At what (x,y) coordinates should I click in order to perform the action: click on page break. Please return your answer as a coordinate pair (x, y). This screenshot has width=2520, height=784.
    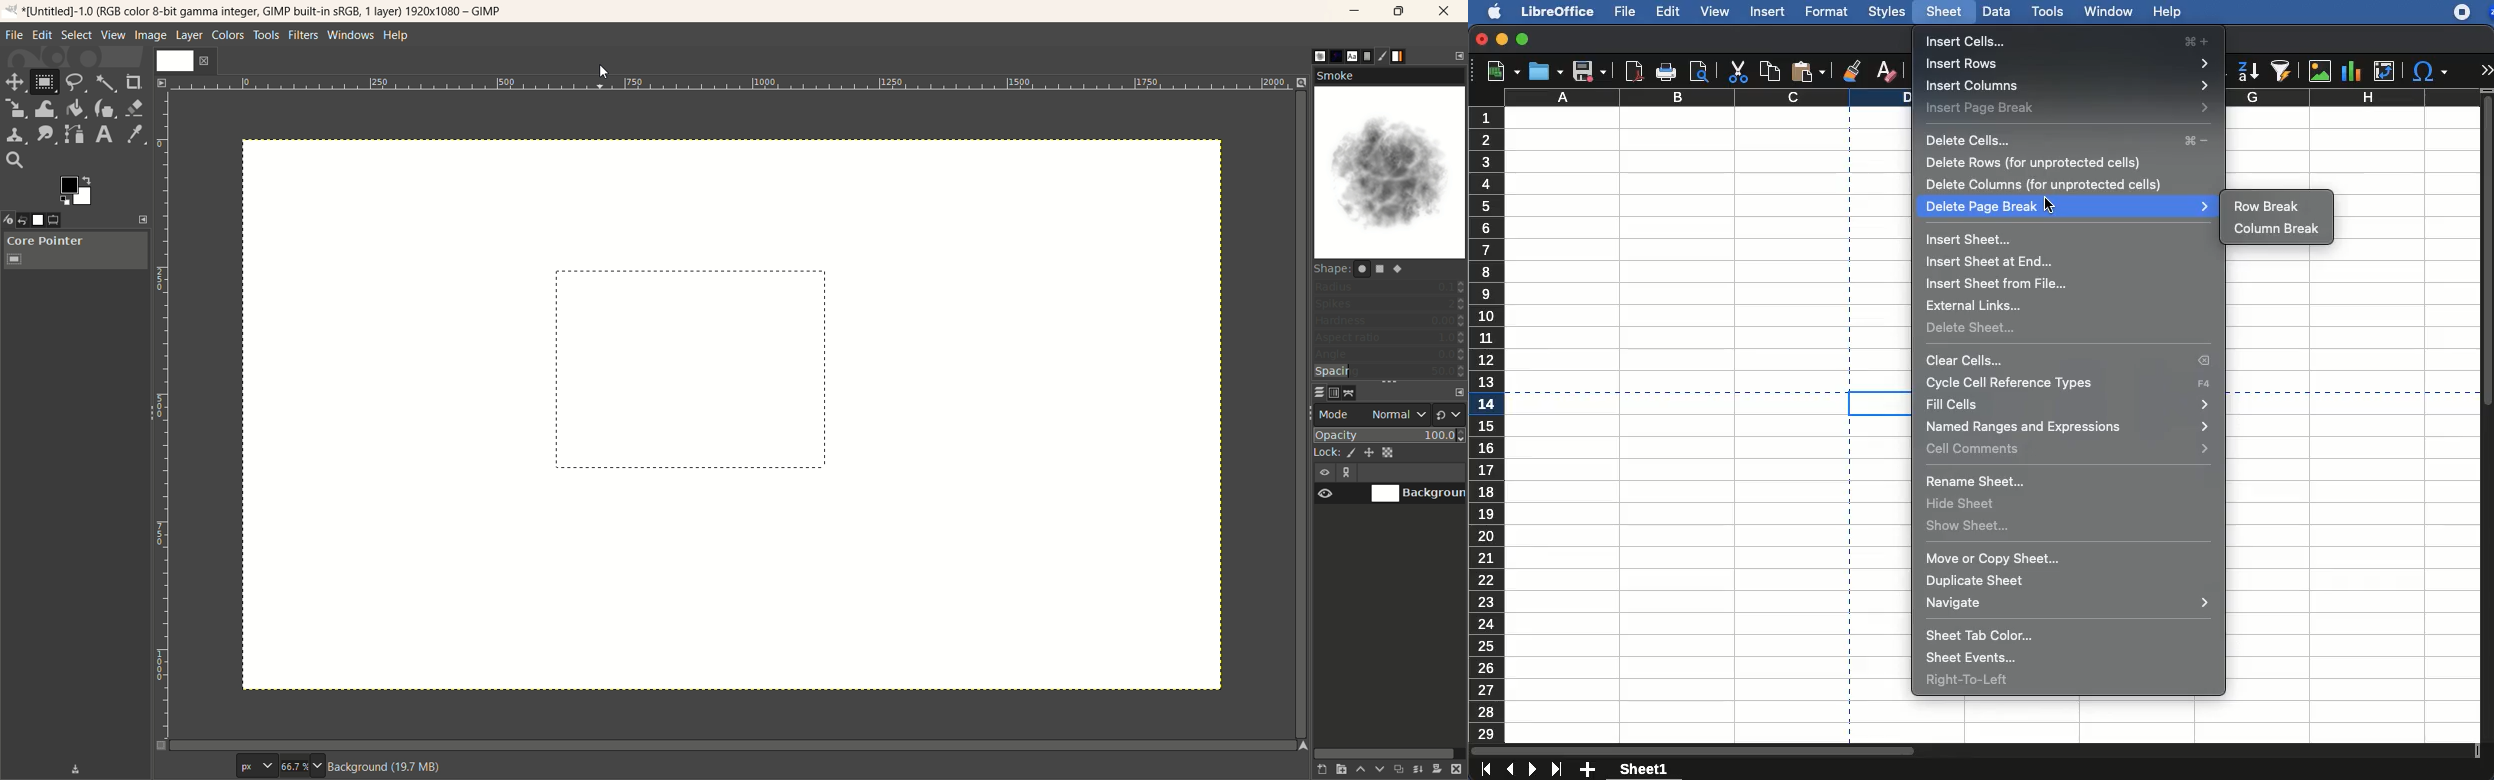
    Looking at the image, I should click on (1849, 244).